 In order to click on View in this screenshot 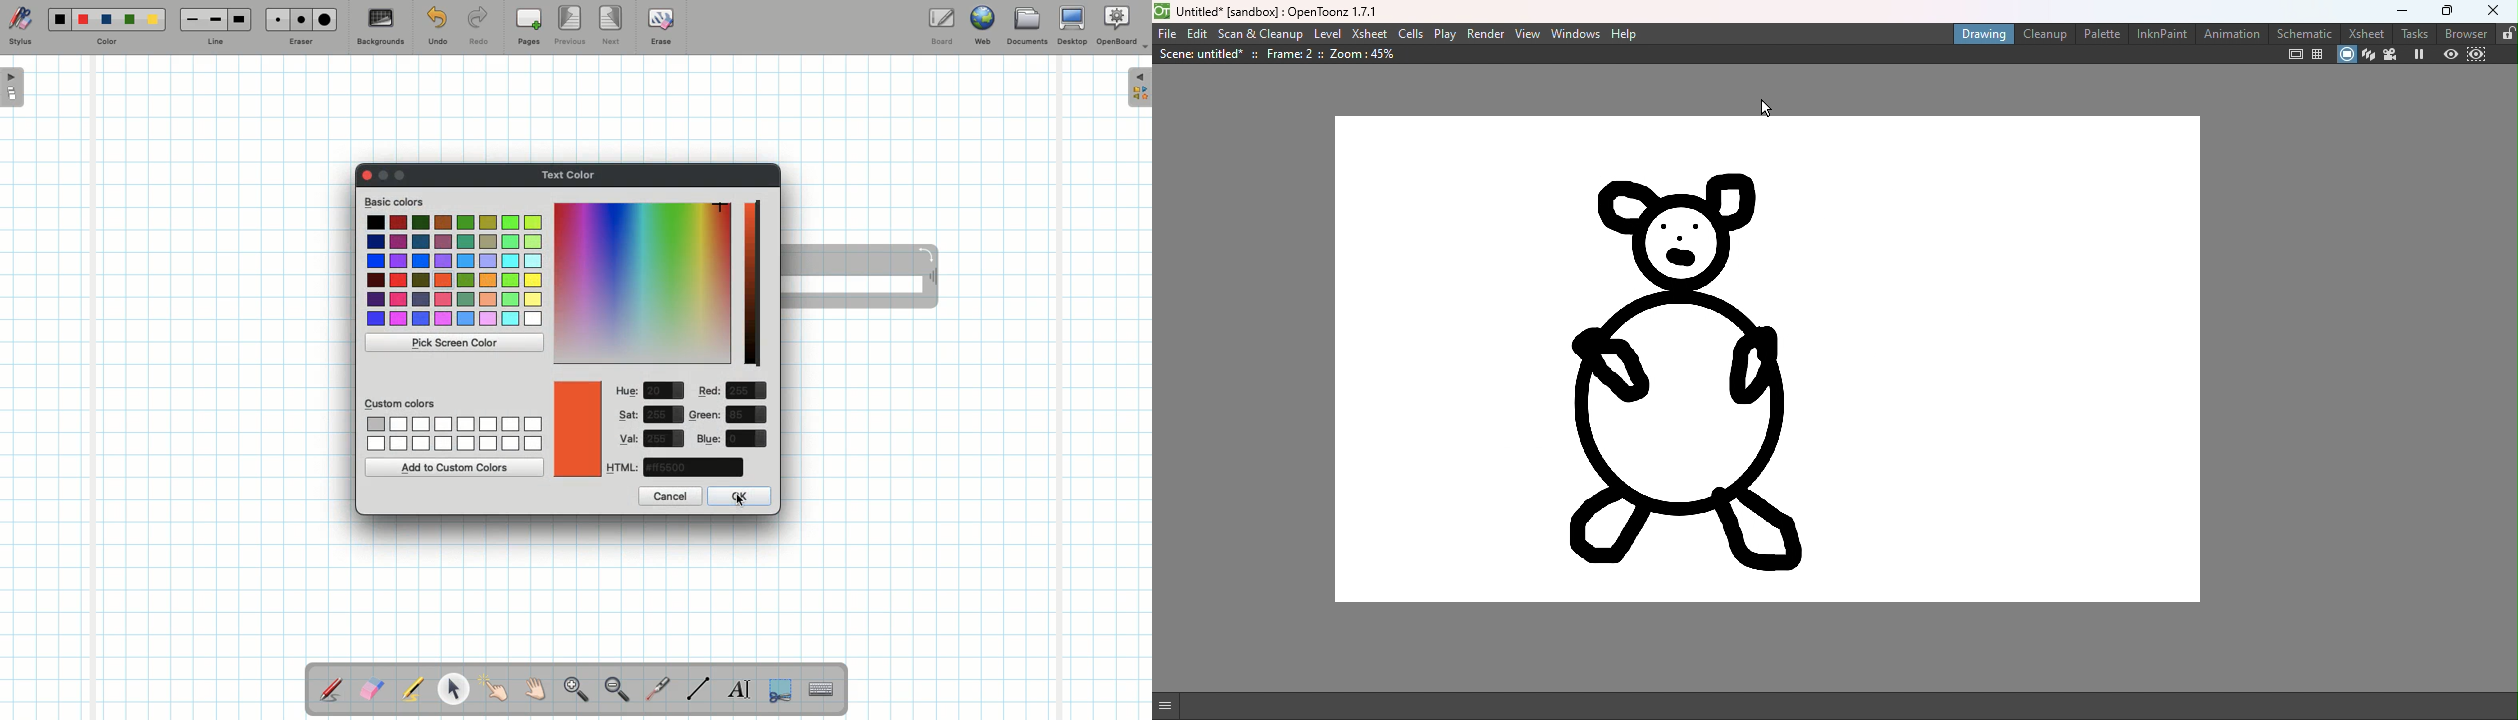, I will do `click(1529, 36)`.